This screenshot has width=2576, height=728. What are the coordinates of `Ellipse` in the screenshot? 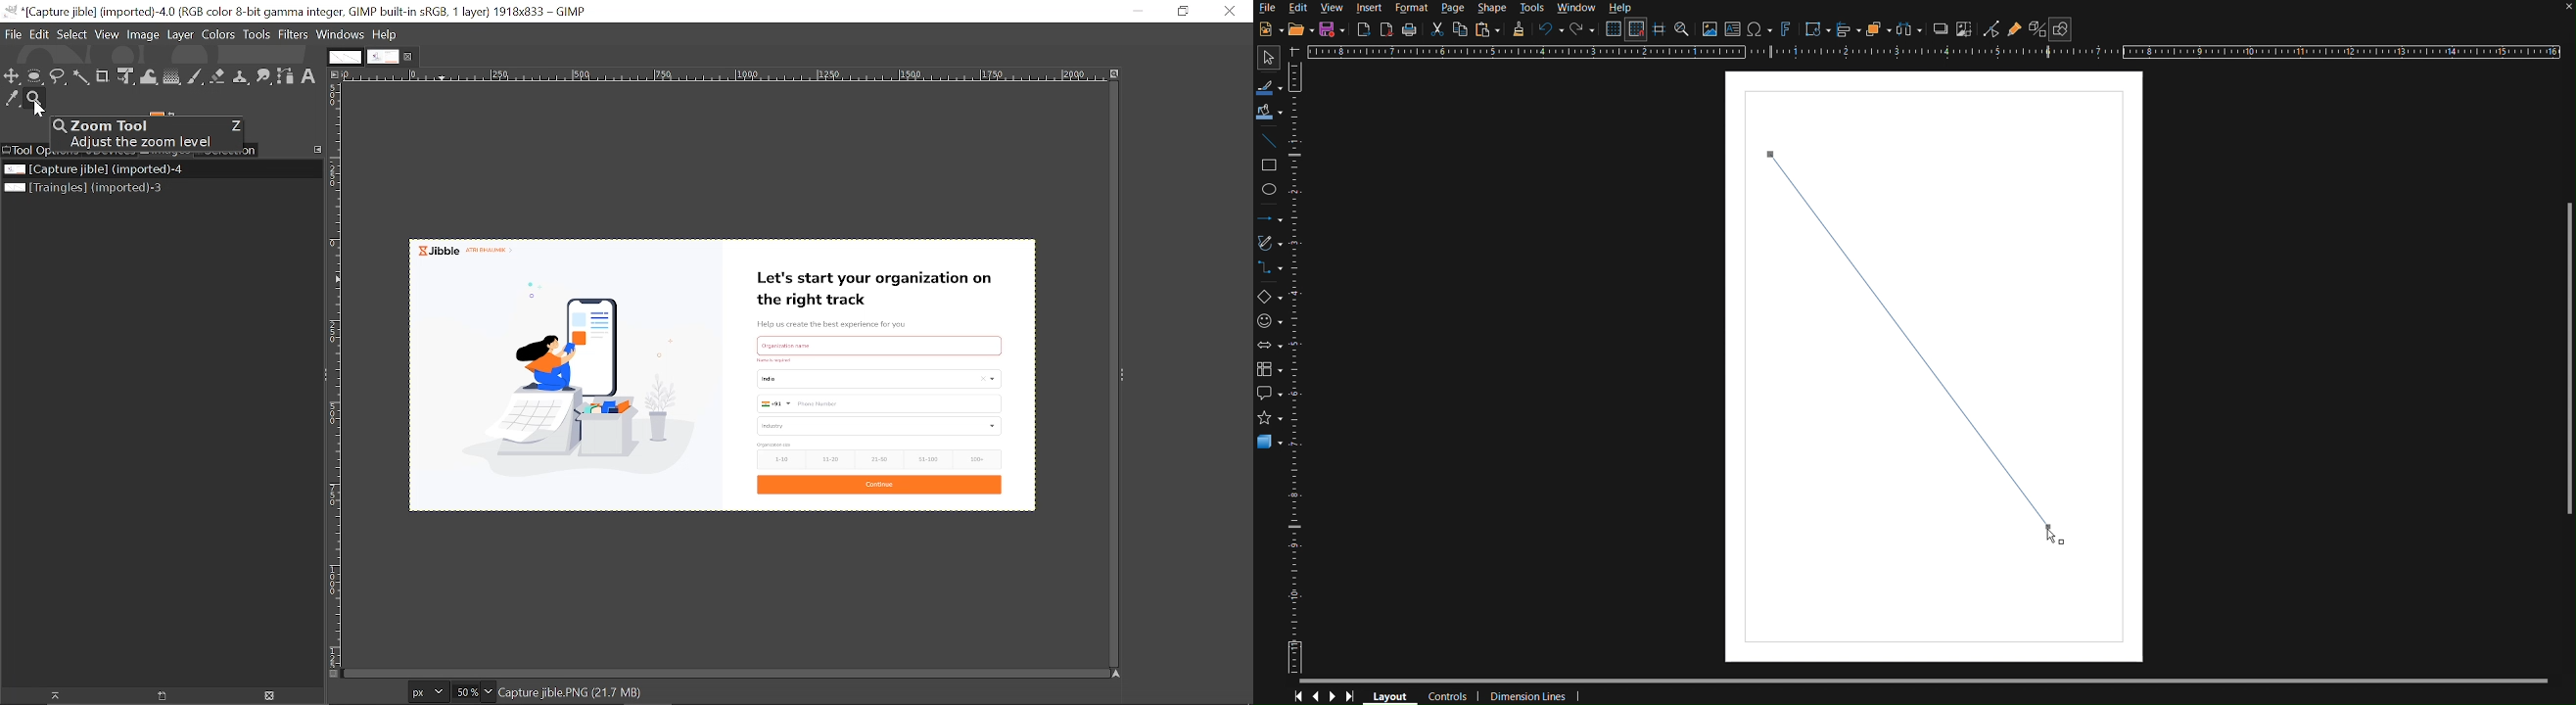 It's located at (1270, 188).